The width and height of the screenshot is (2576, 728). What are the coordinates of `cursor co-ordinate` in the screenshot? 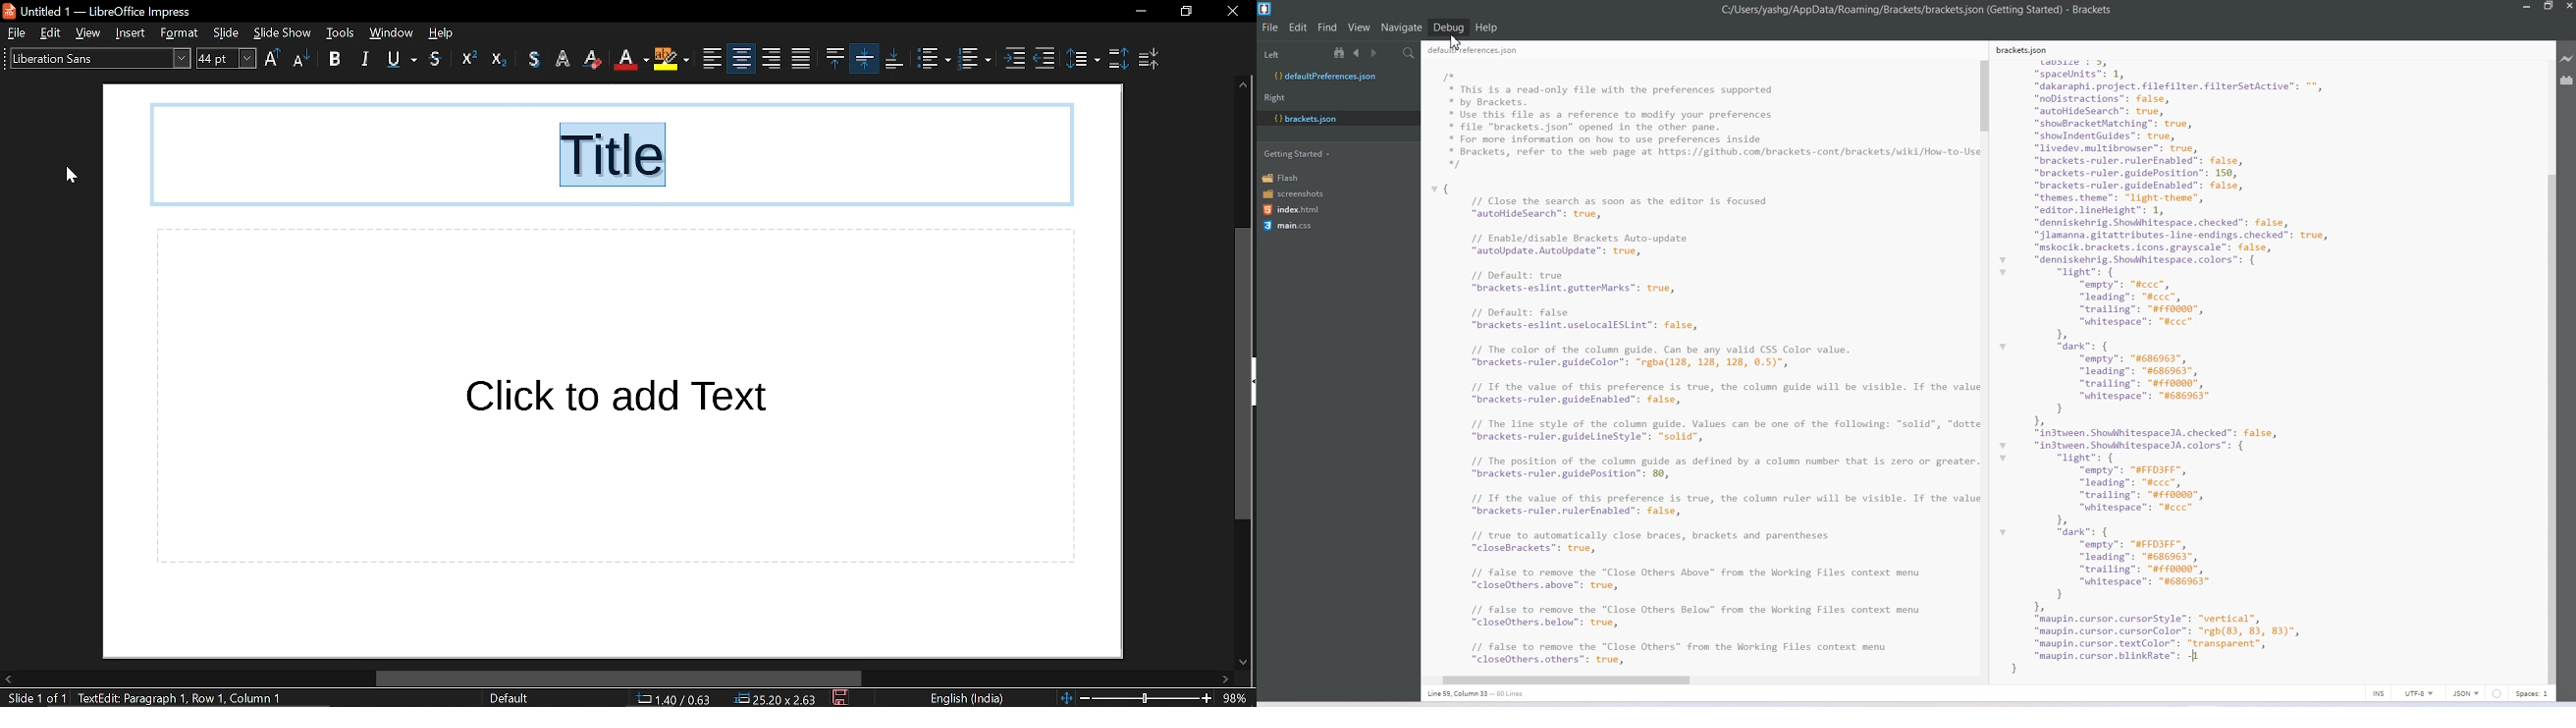 It's located at (680, 699).